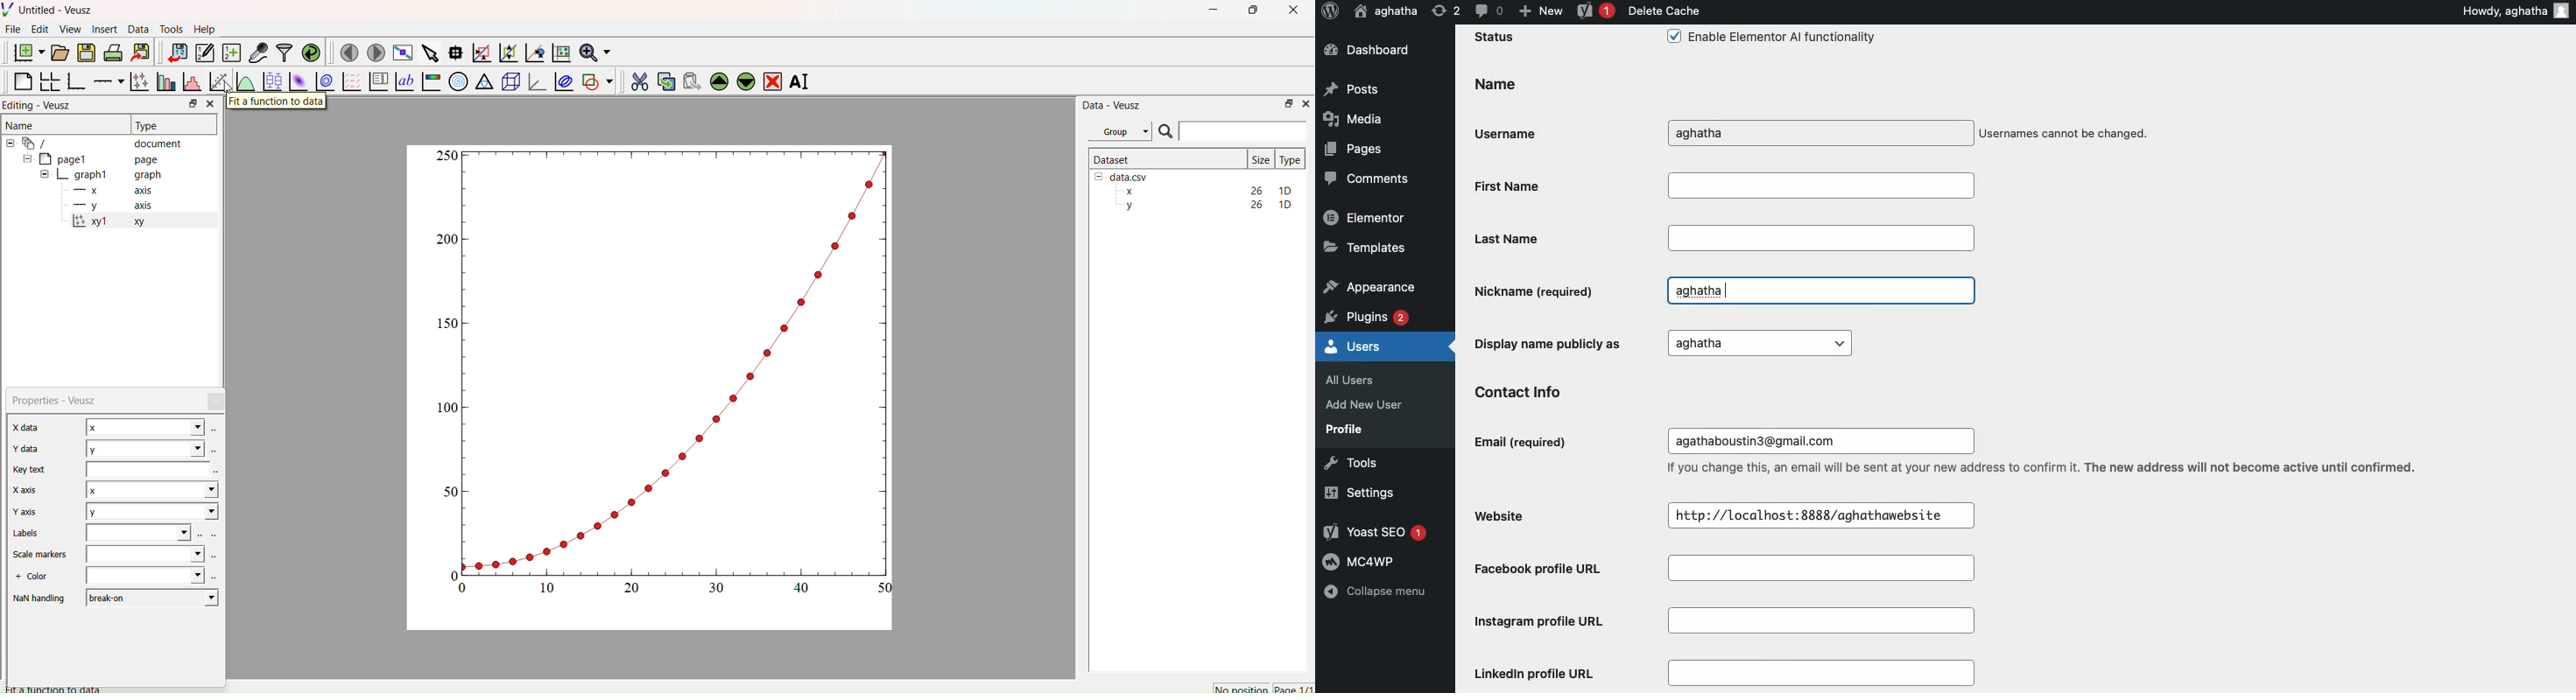  I want to click on Logo, so click(1329, 11).